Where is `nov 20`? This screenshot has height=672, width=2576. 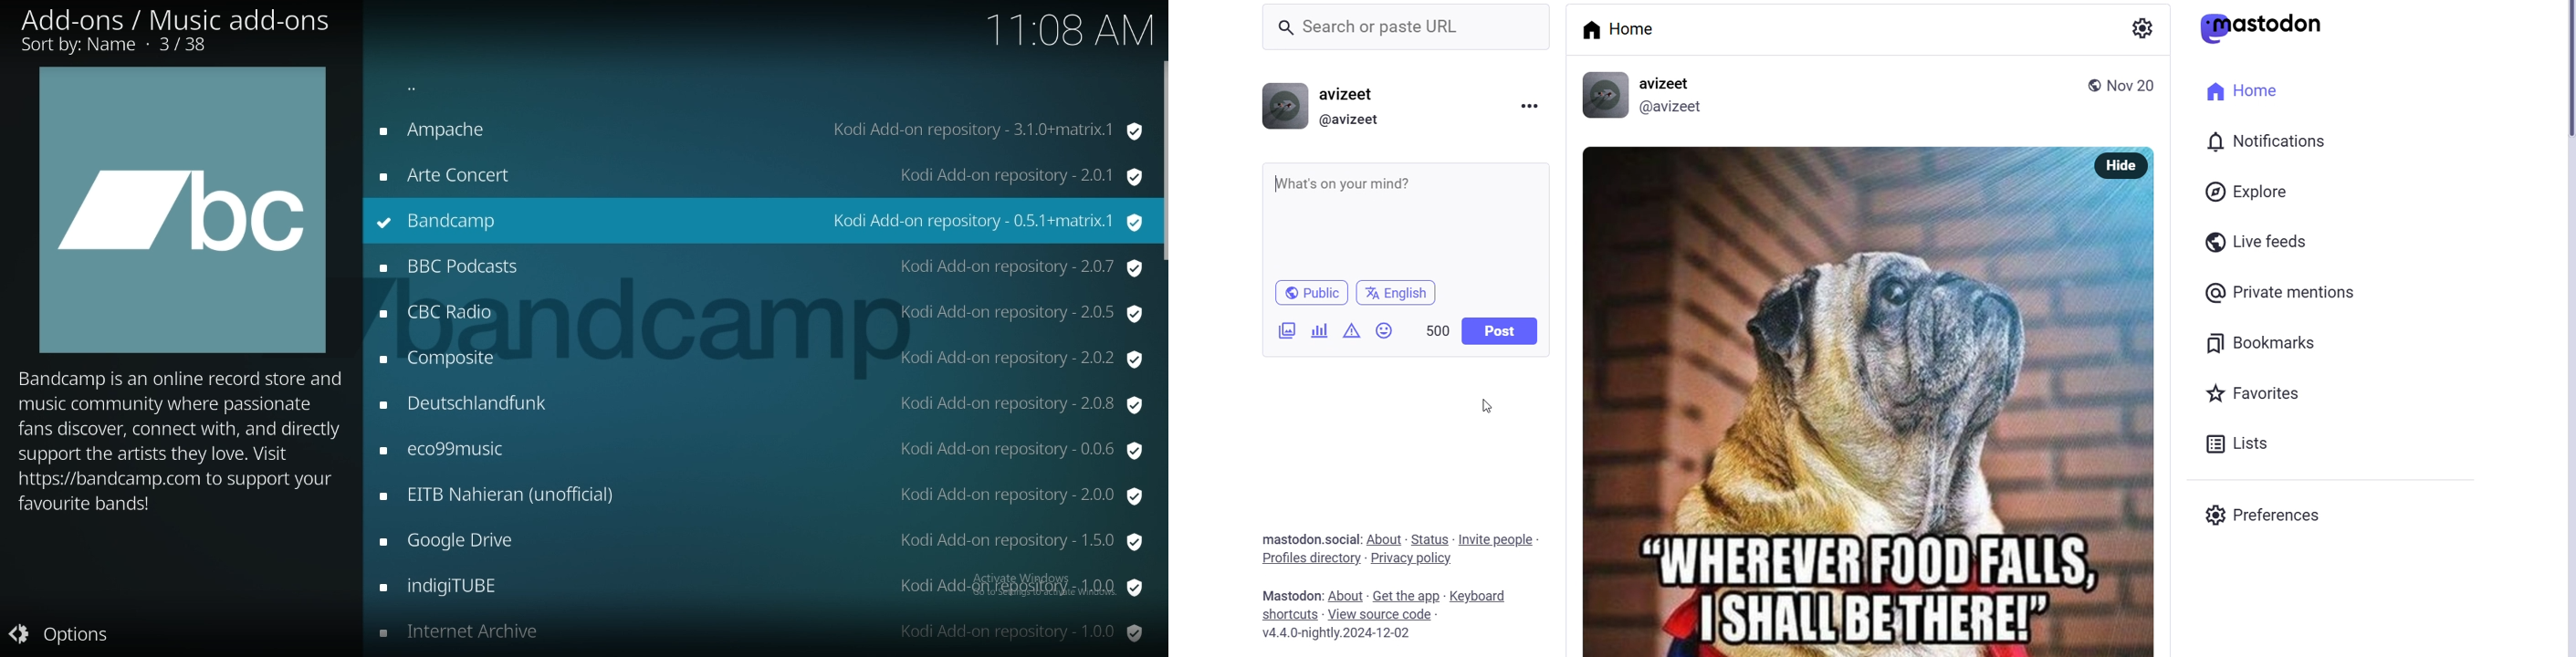
nov 20 is located at coordinates (2132, 84).